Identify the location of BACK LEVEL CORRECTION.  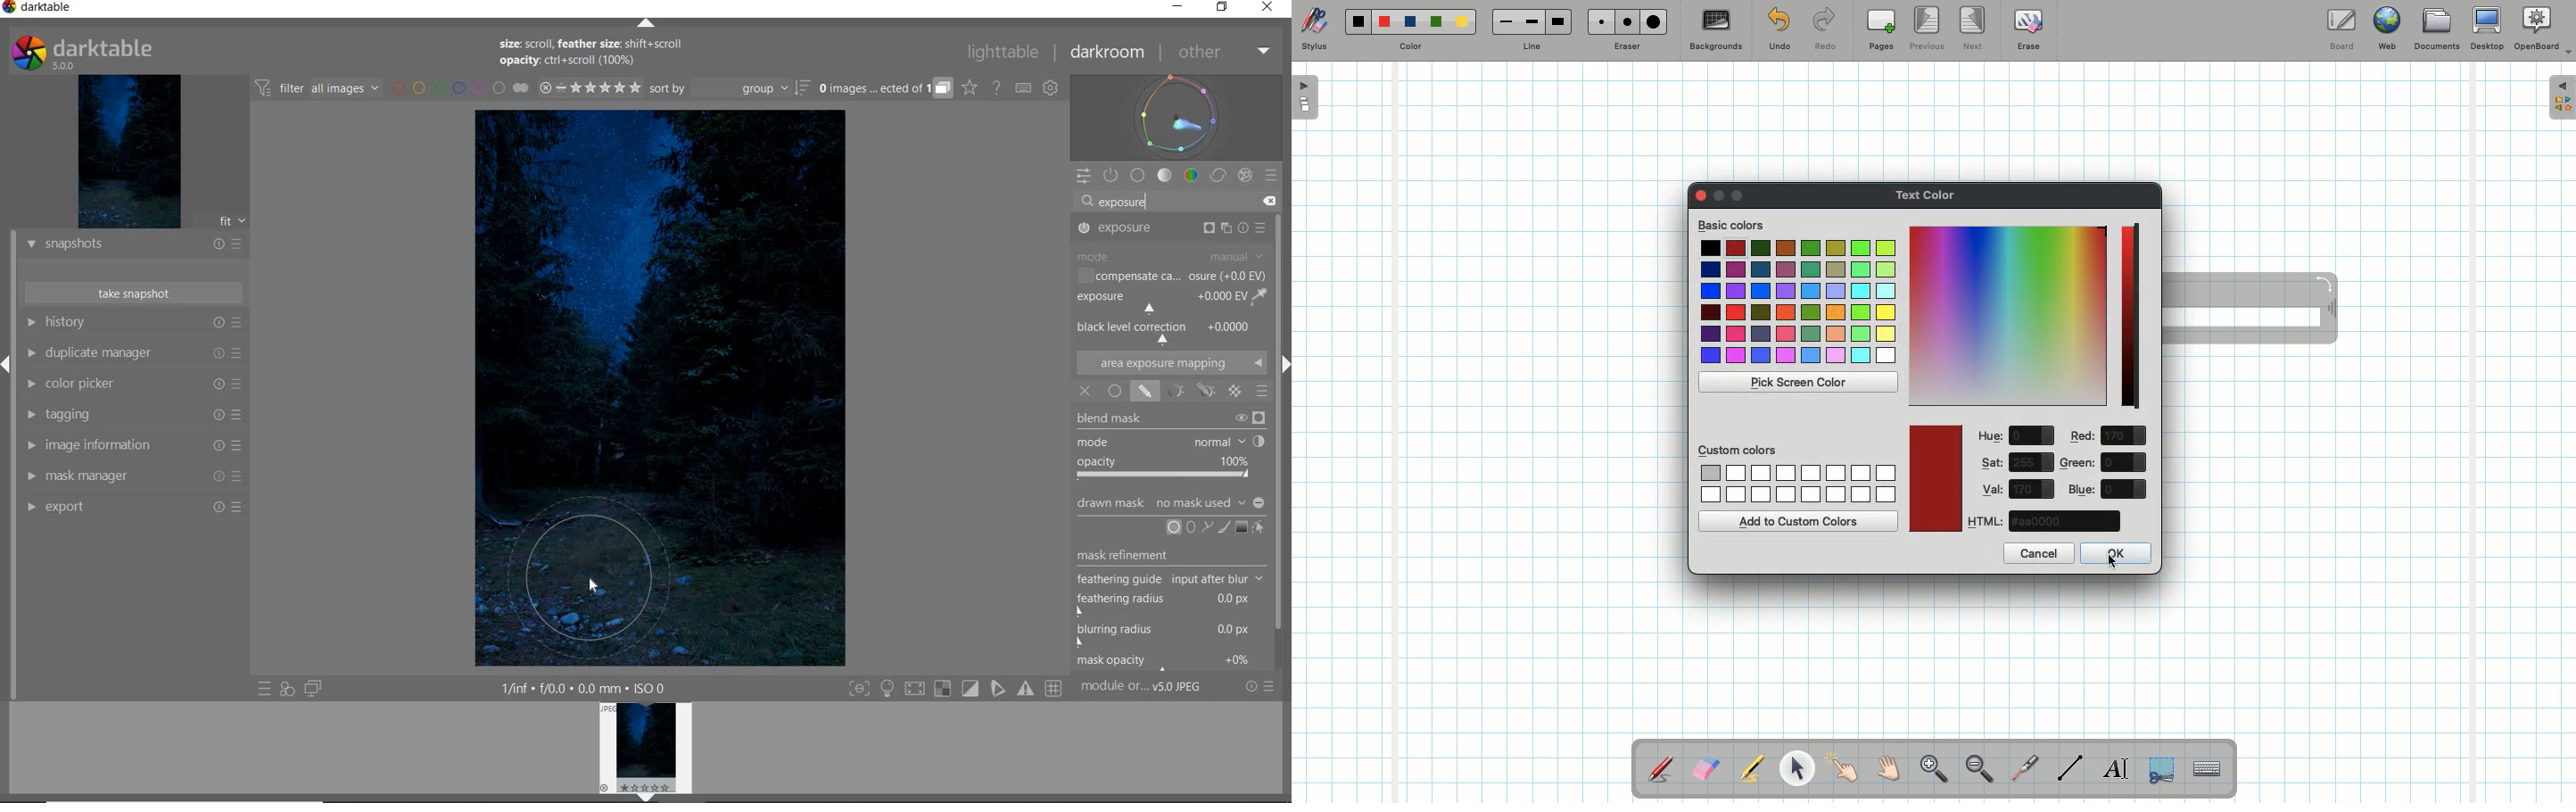
(1170, 332).